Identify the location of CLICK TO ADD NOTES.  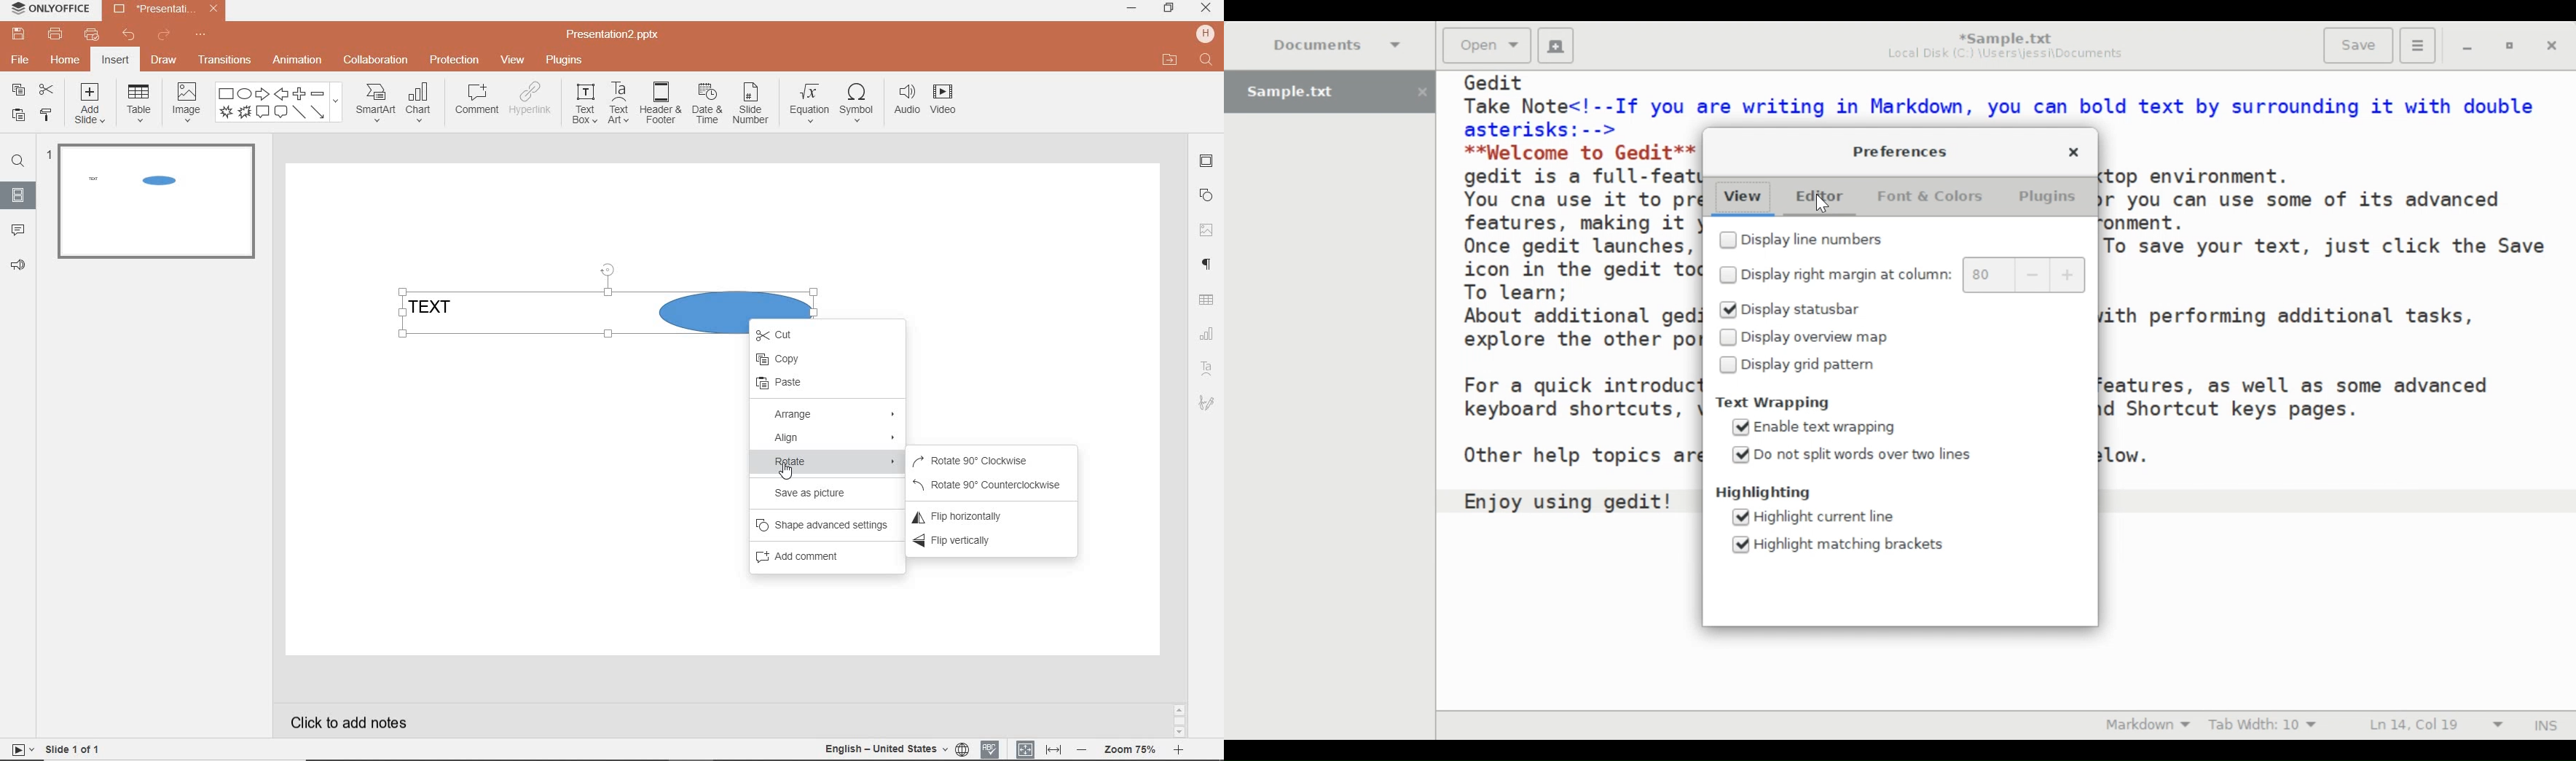
(352, 721).